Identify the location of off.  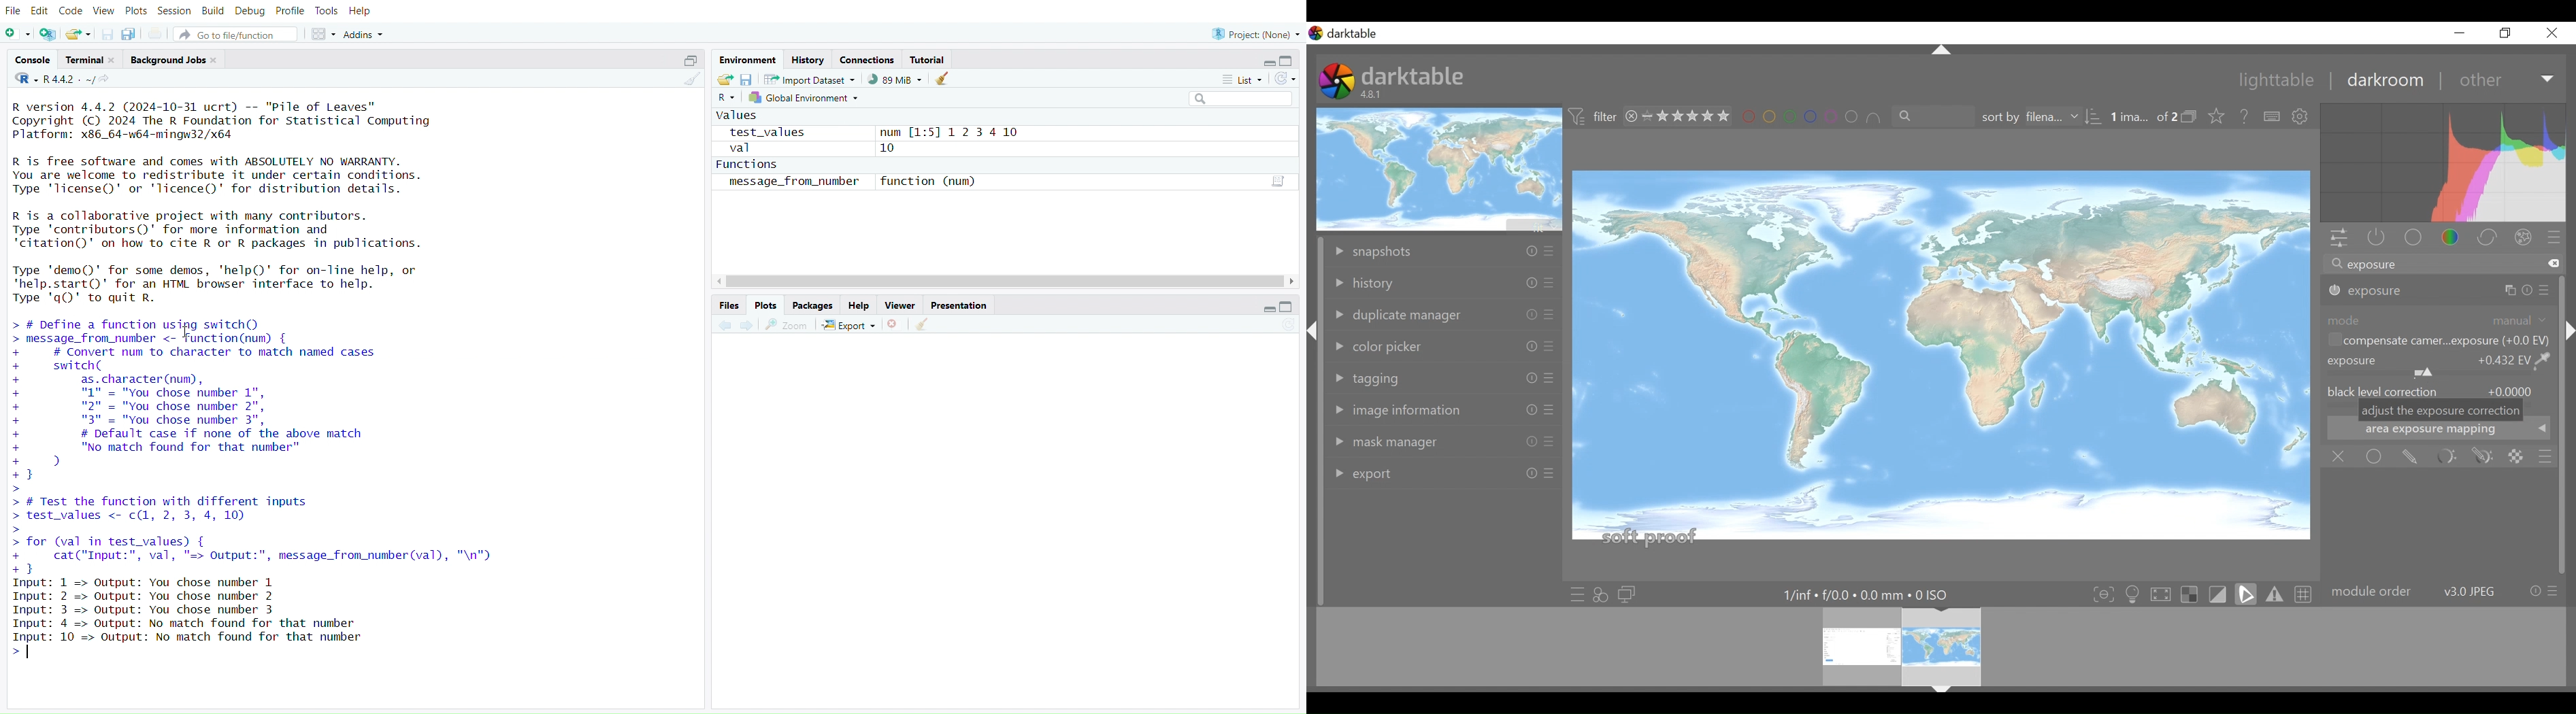
(2342, 457).